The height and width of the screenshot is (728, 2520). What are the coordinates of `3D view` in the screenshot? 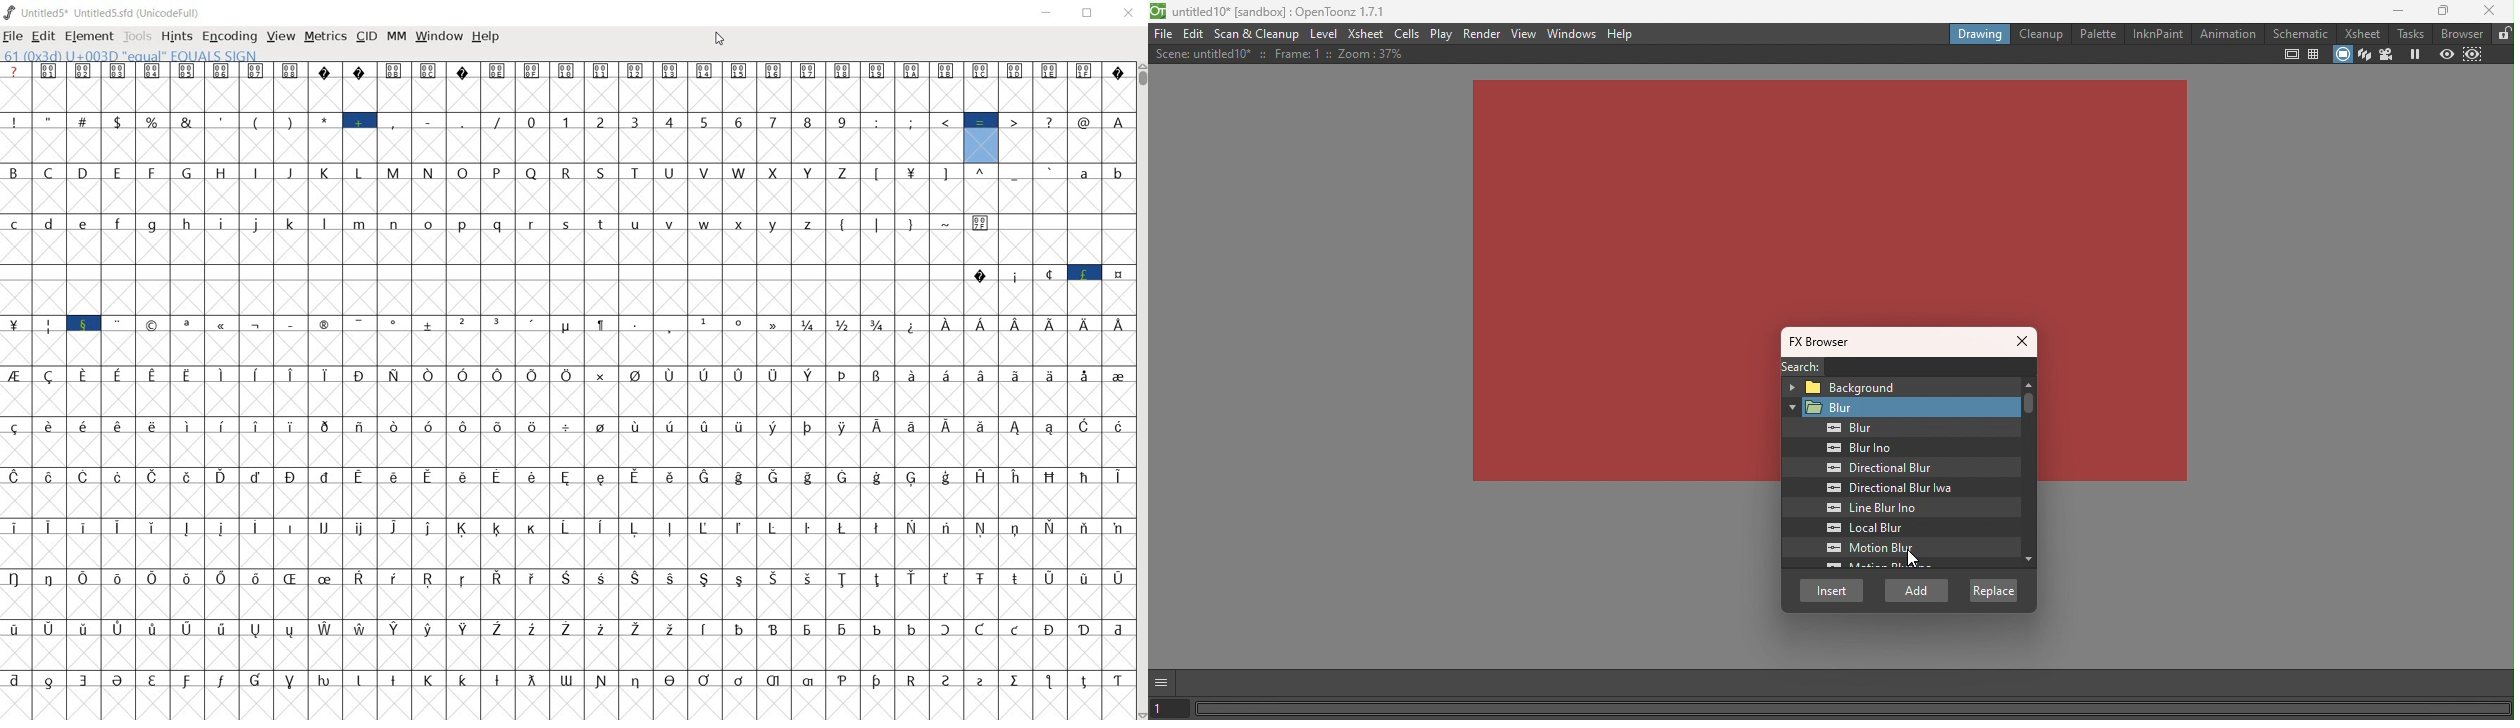 It's located at (2365, 53).